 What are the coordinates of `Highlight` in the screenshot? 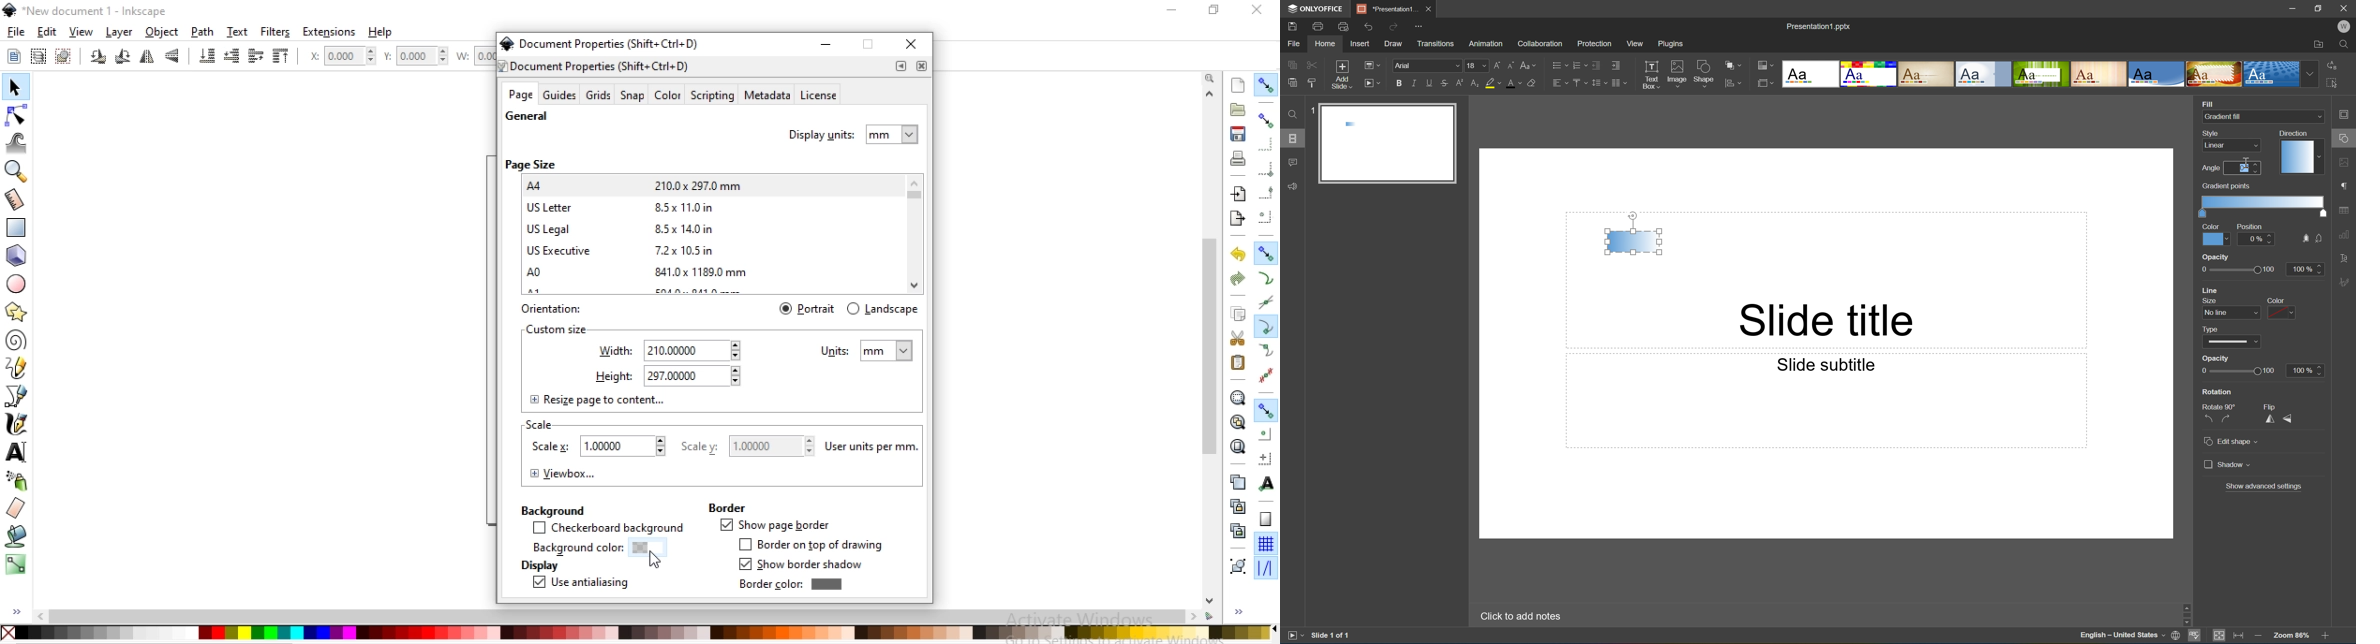 It's located at (1493, 84).